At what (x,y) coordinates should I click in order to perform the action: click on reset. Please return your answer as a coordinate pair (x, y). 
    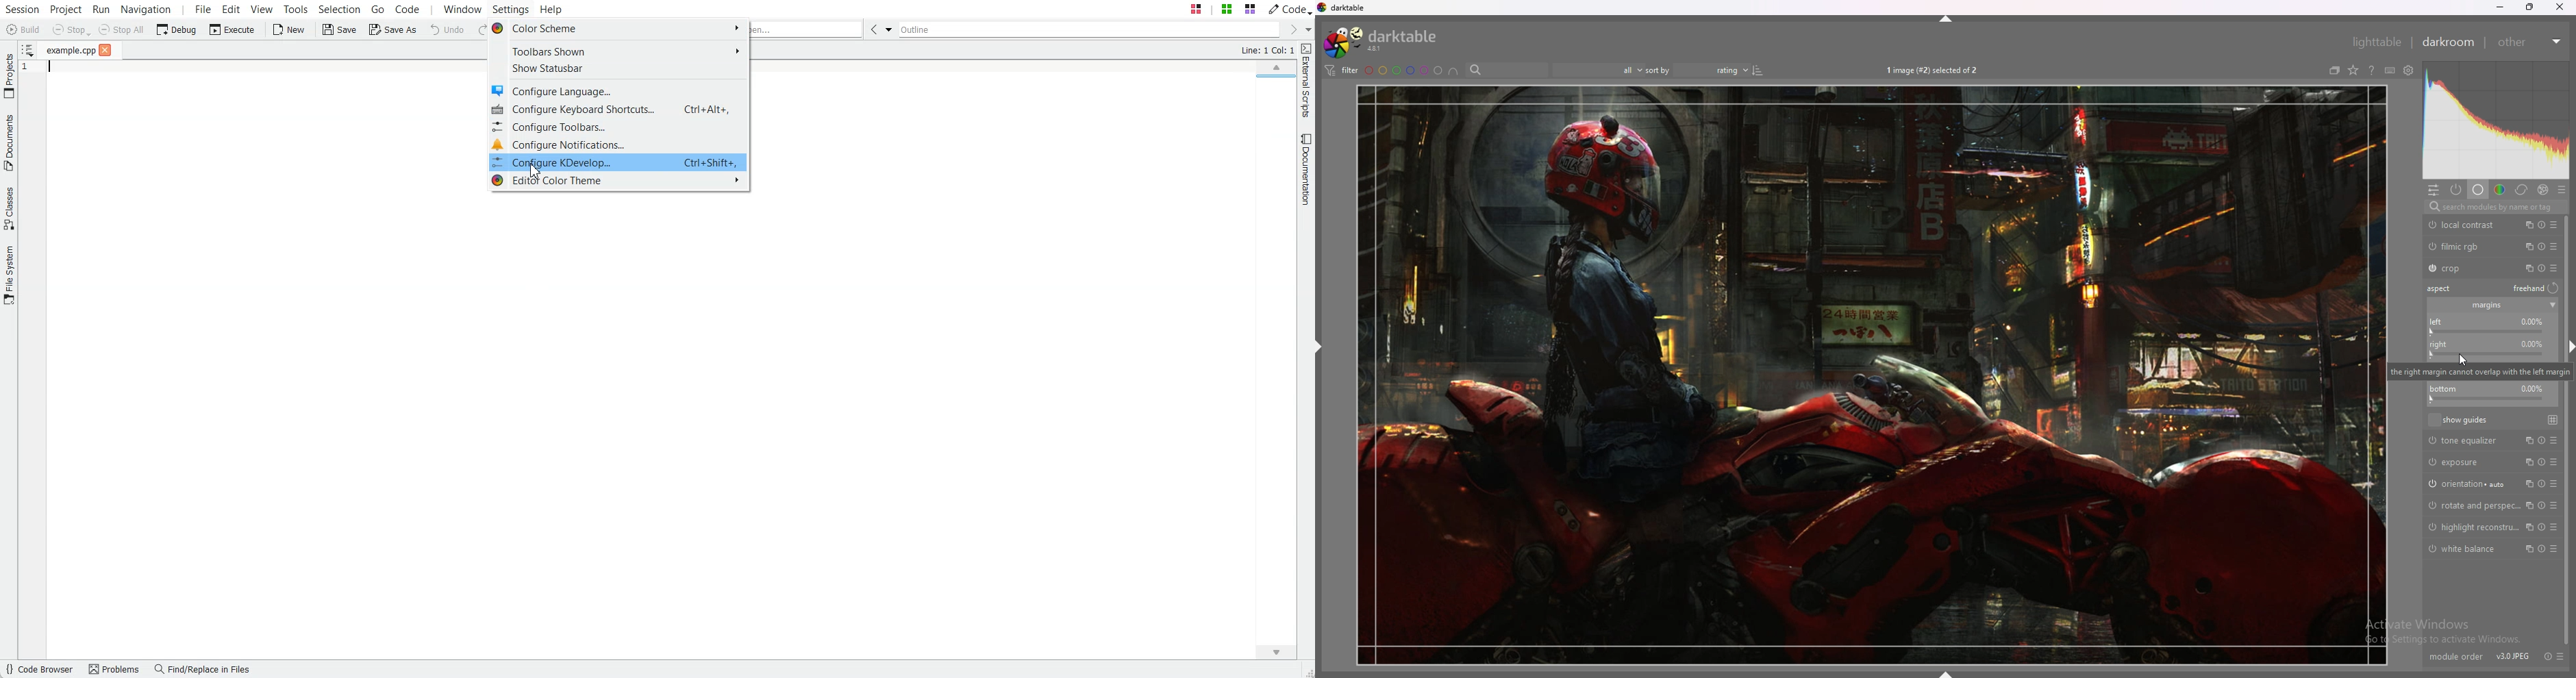
    Looking at the image, I should click on (2539, 441).